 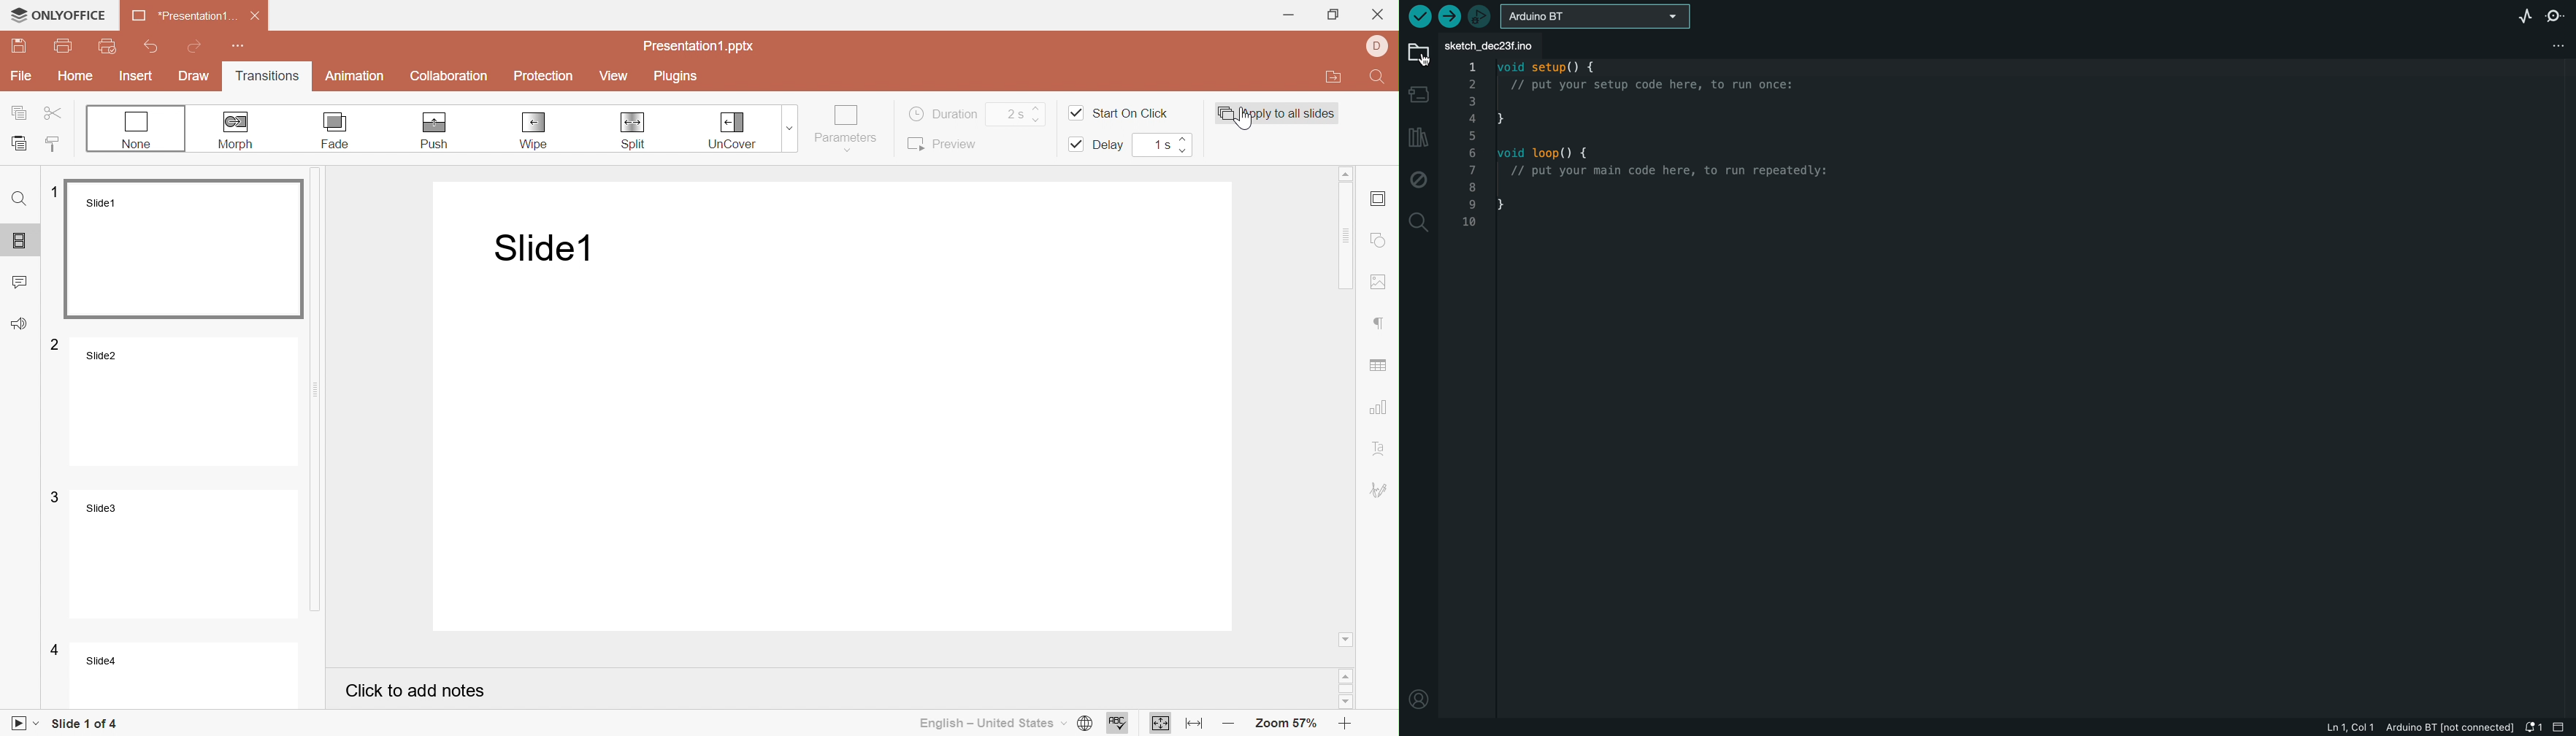 I want to click on Draw, so click(x=196, y=77).